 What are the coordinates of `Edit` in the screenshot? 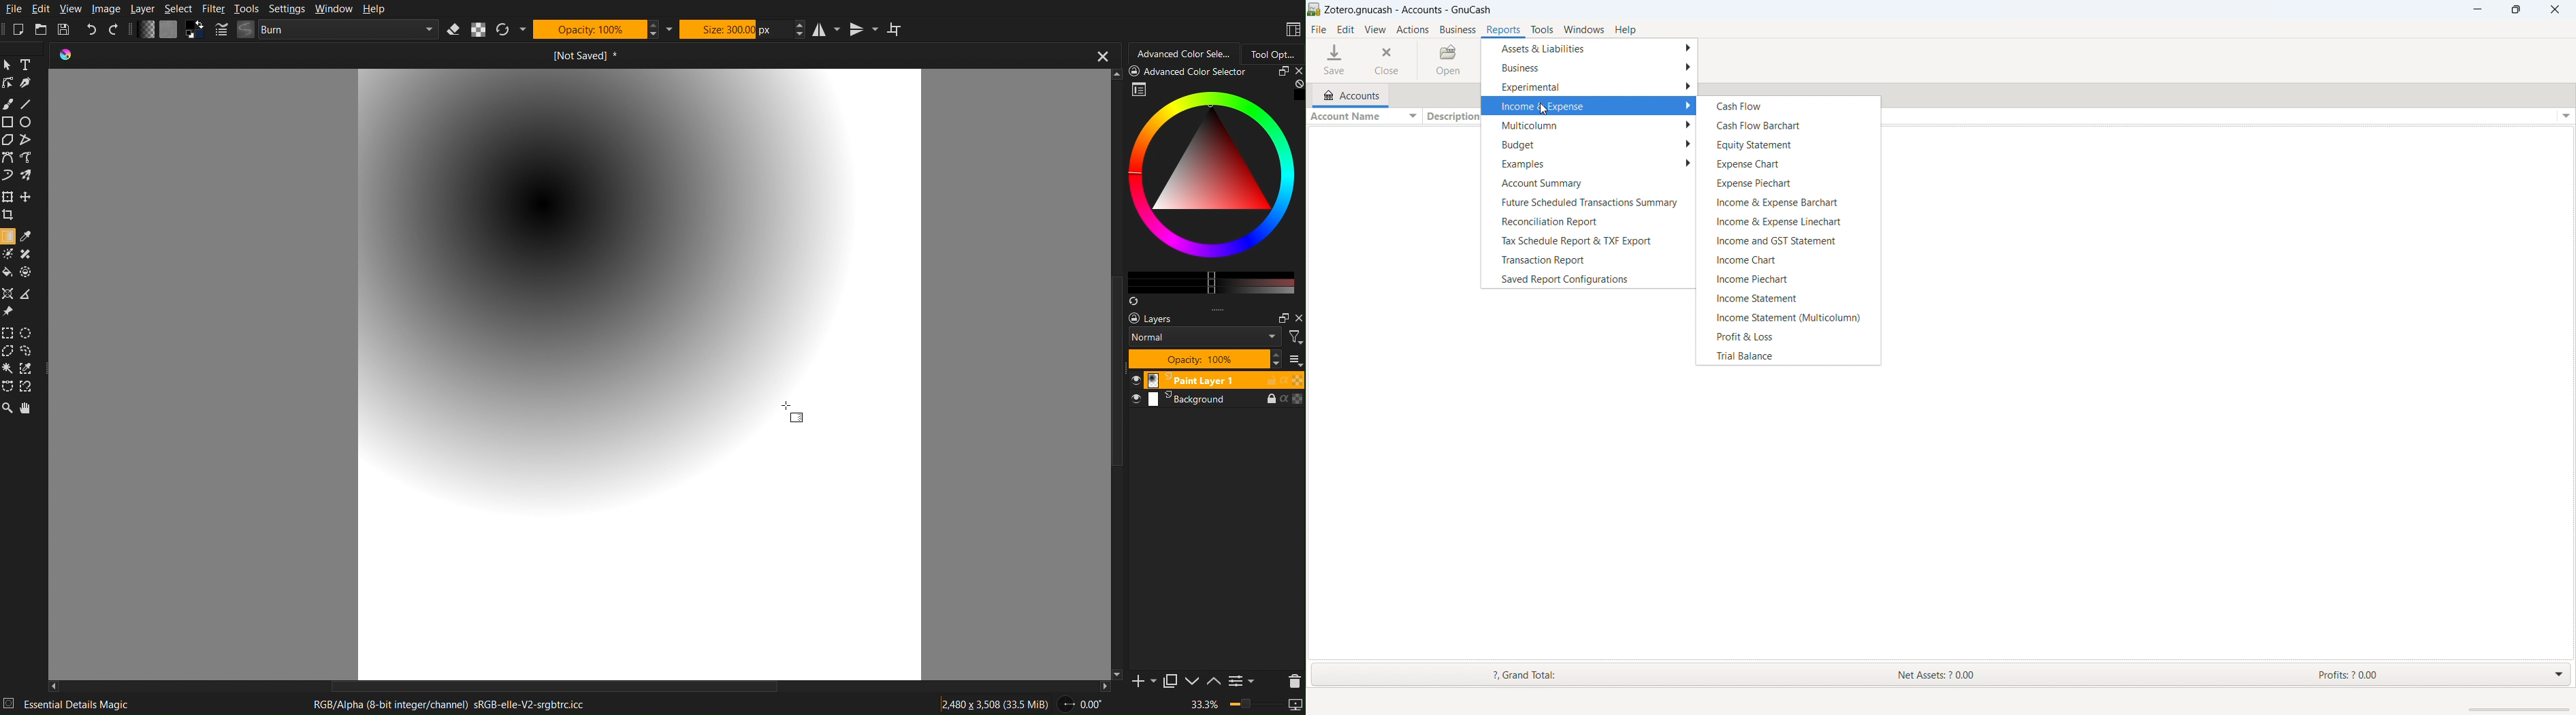 It's located at (42, 10).